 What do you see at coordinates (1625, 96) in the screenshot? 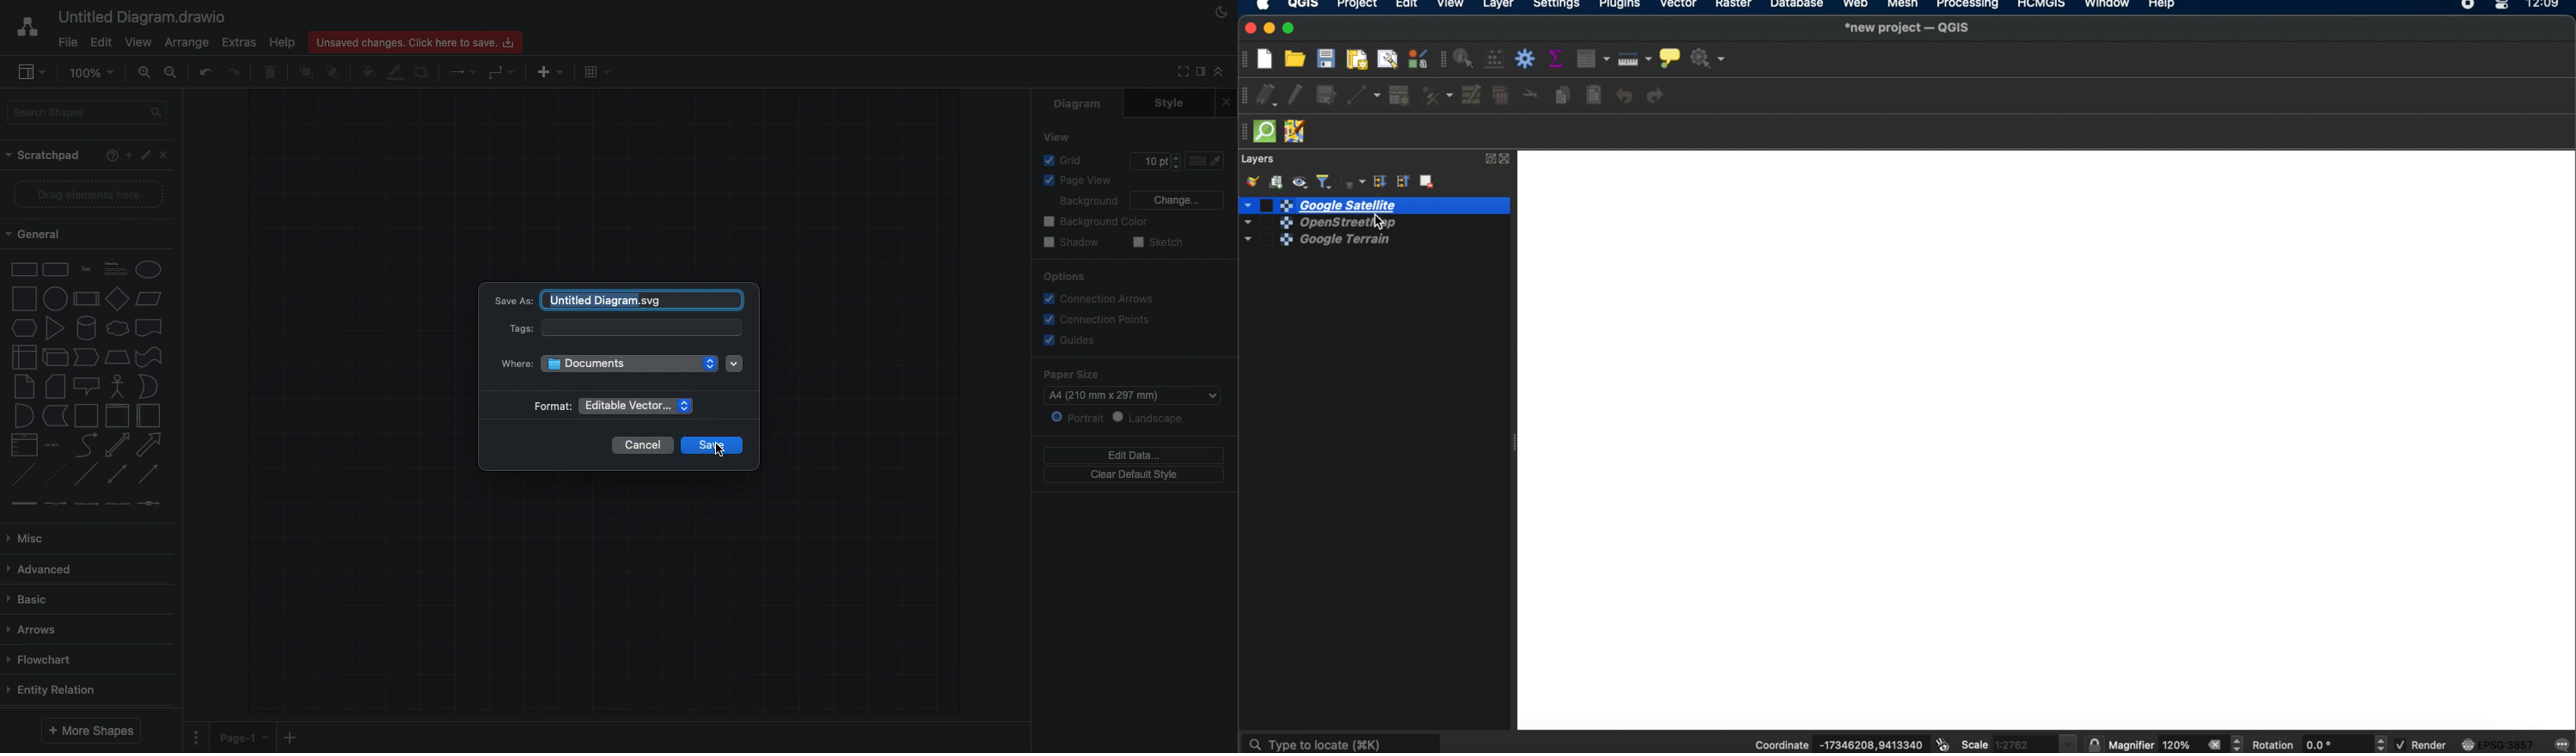
I see `undo` at bounding box center [1625, 96].